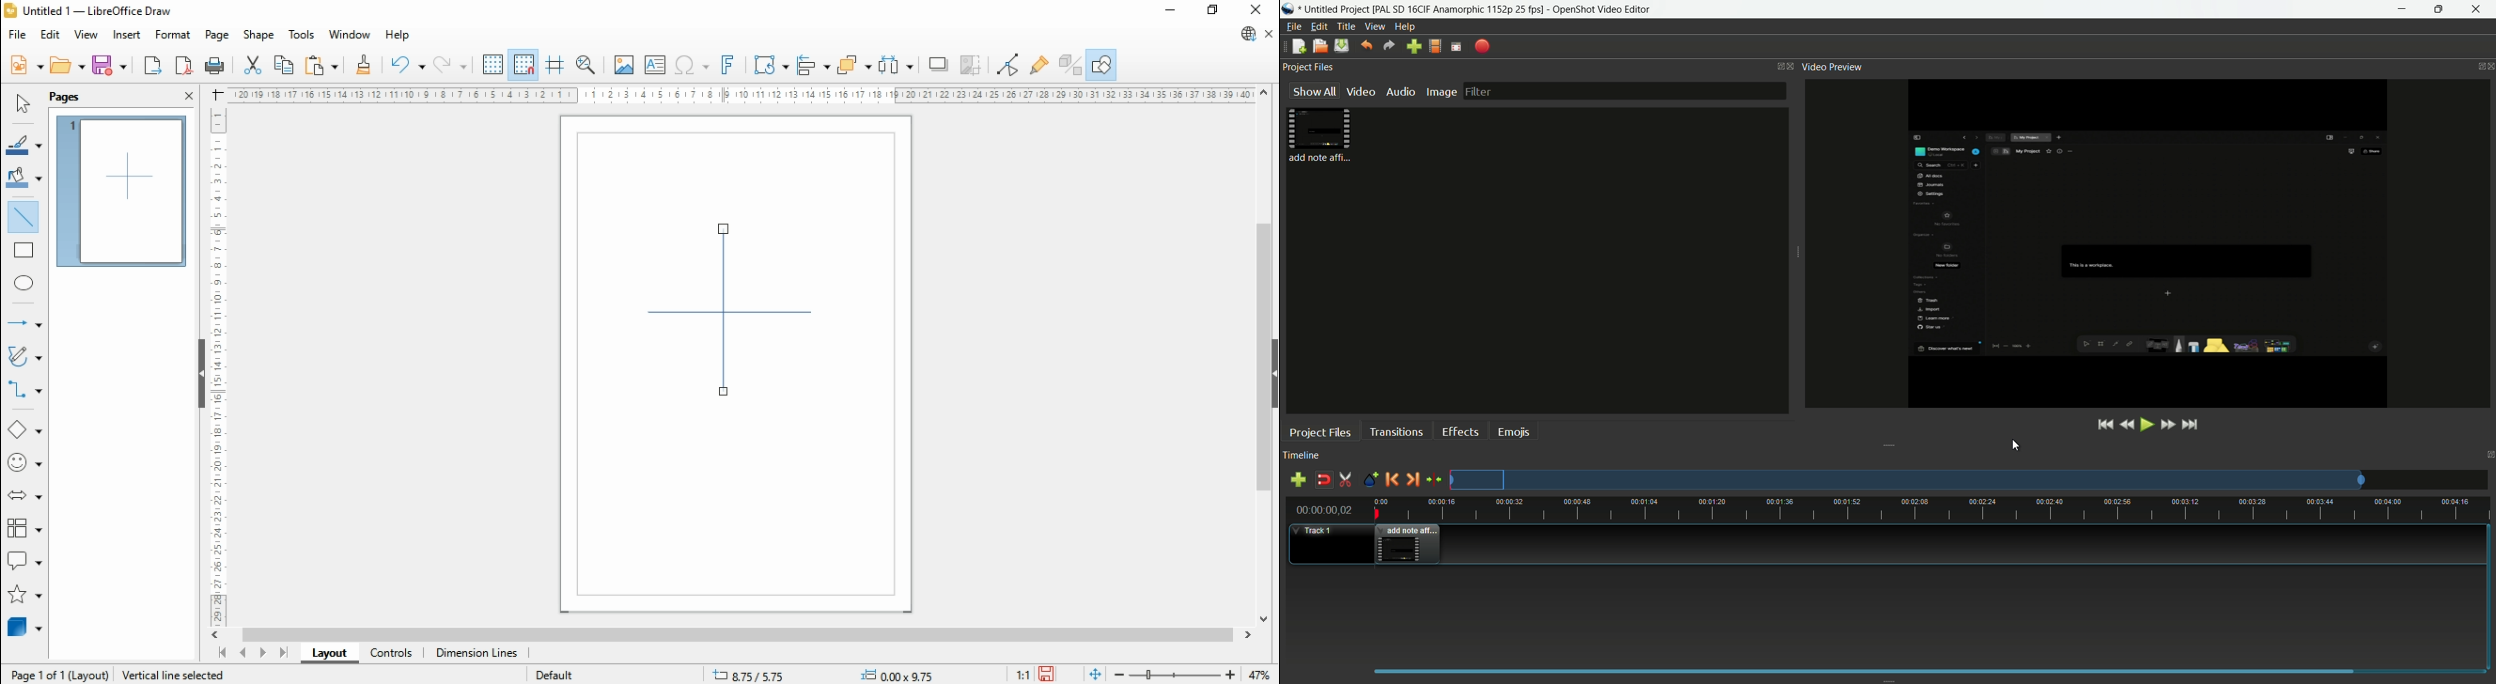 The width and height of the screenshot is (2520, 700). Describe the element at coordinates (21, 104) in the screenshot. I see `select` at that location.